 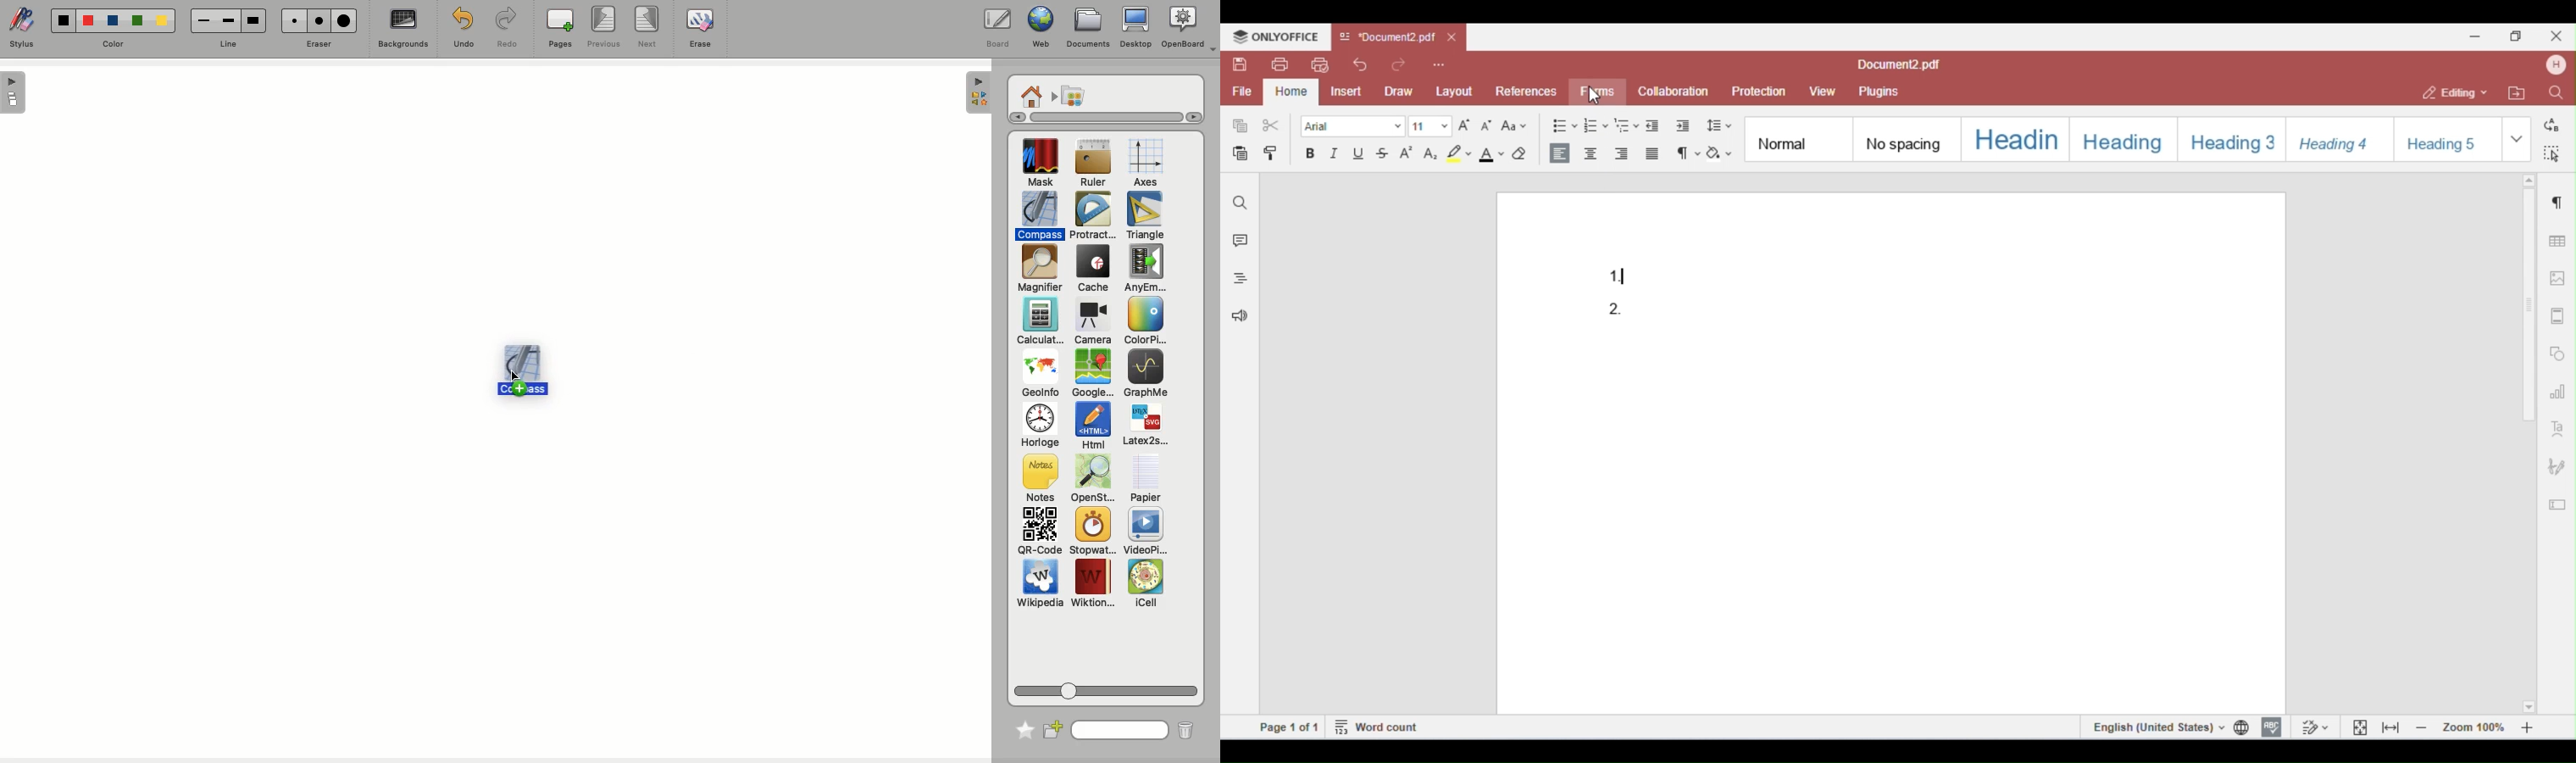 What do you see at coordinates (1146, 426) in the screenshot?
I see `Latex2s` at bounding box center [1146, 426].